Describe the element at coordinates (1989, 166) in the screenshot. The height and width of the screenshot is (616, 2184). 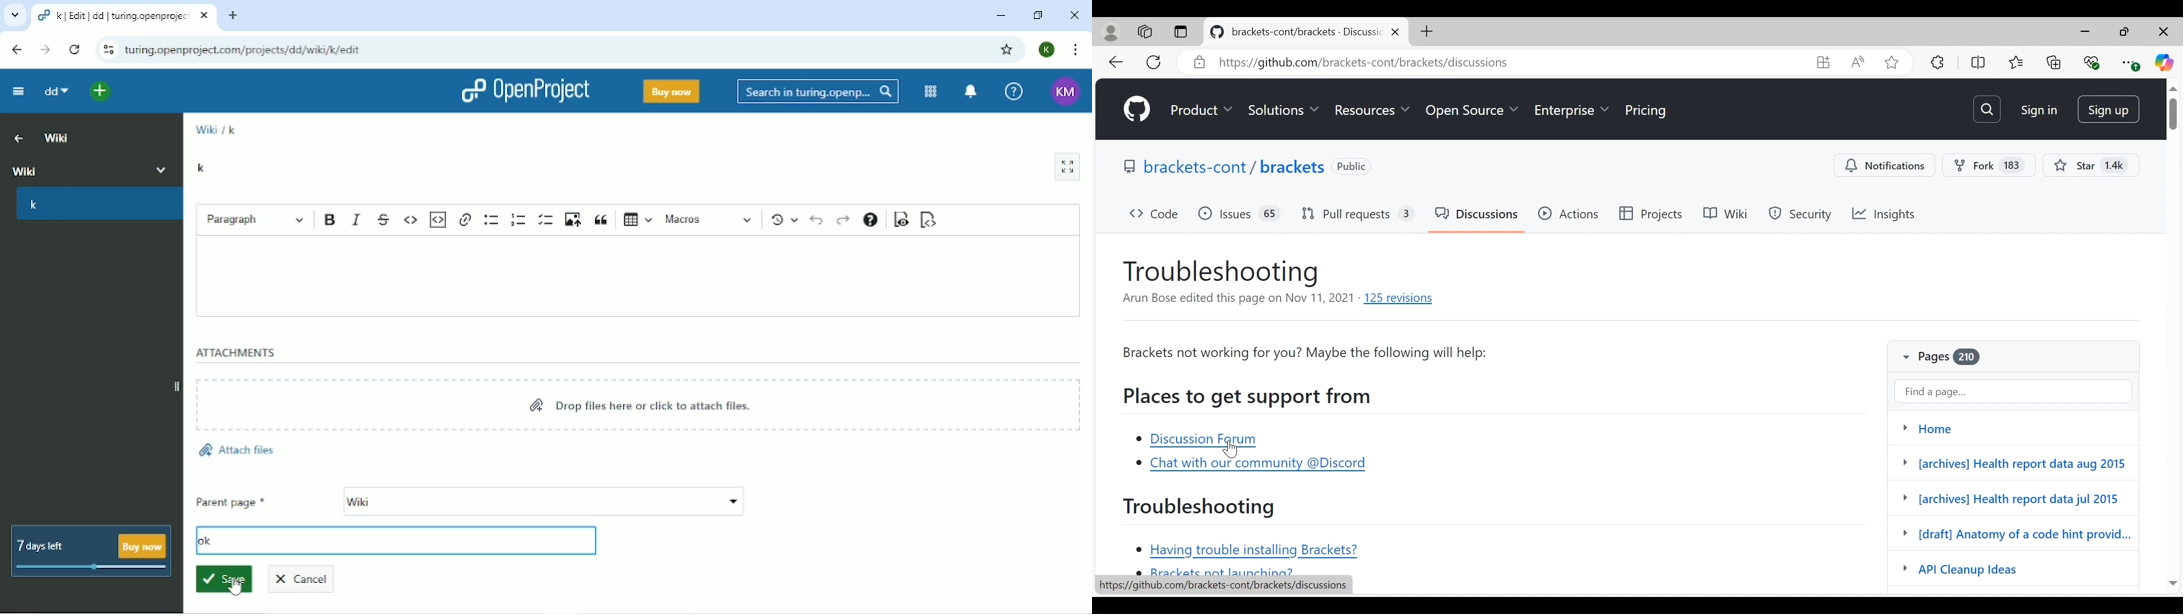
I see `Fork` at that location.